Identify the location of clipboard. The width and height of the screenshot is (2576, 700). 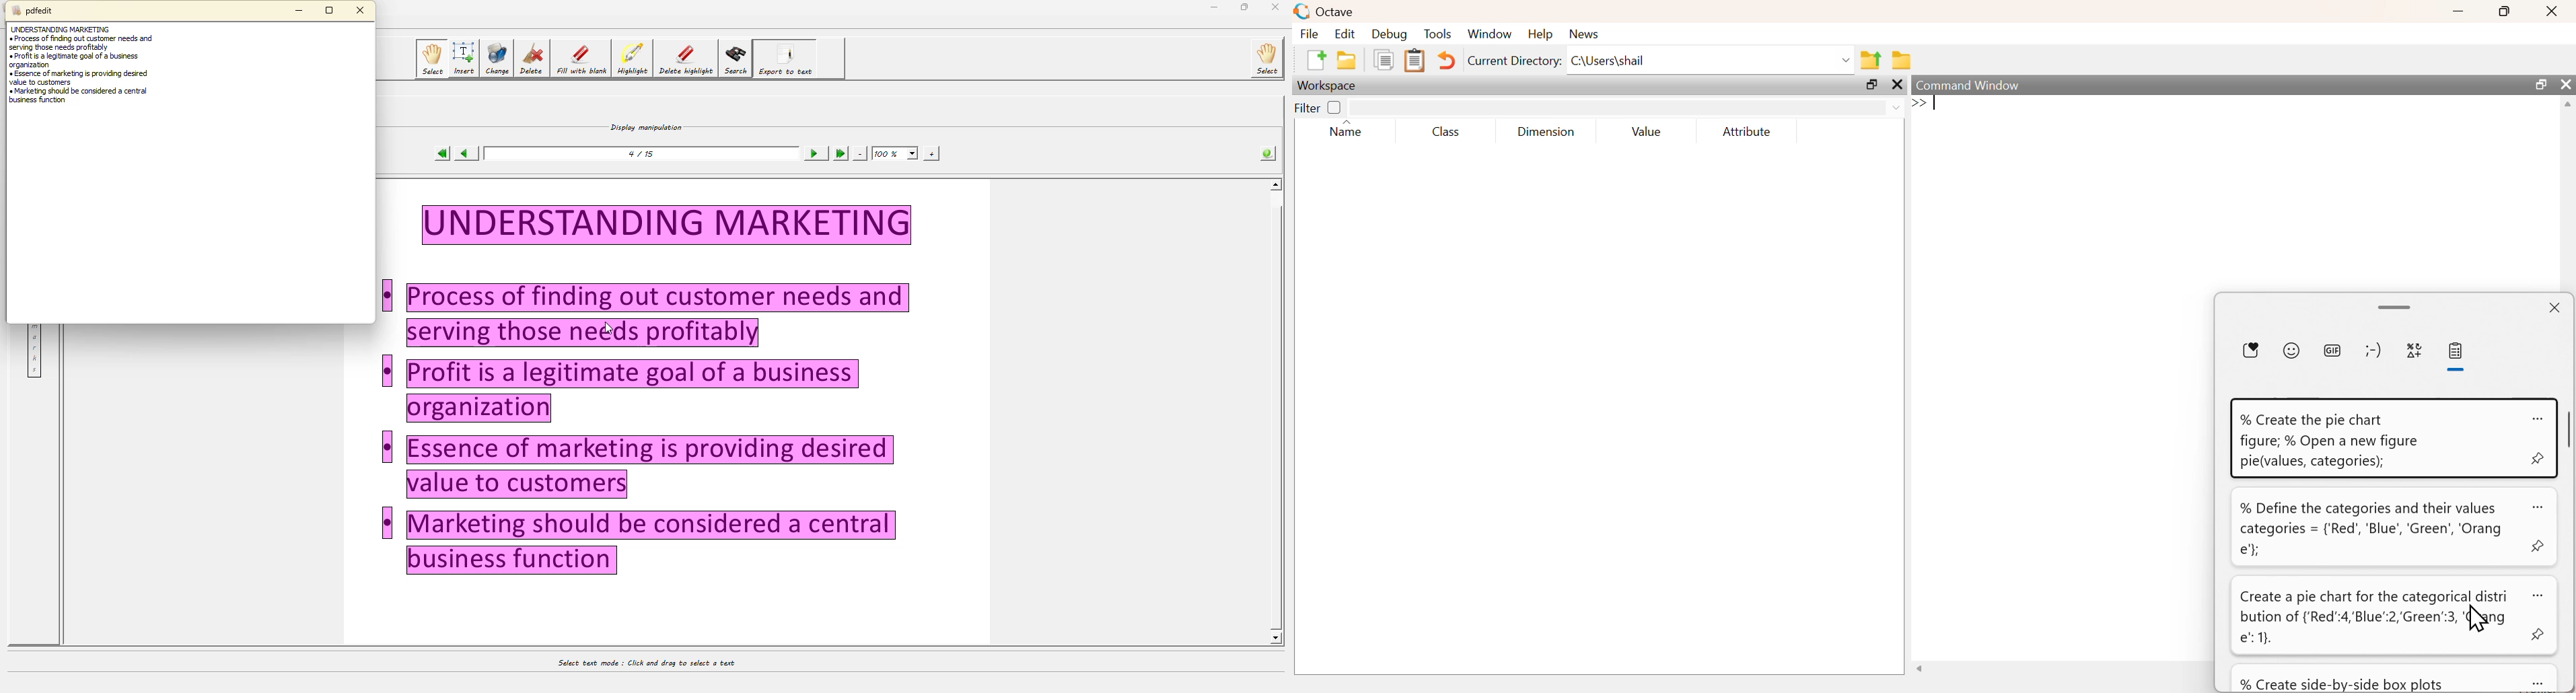
(2460, 351).